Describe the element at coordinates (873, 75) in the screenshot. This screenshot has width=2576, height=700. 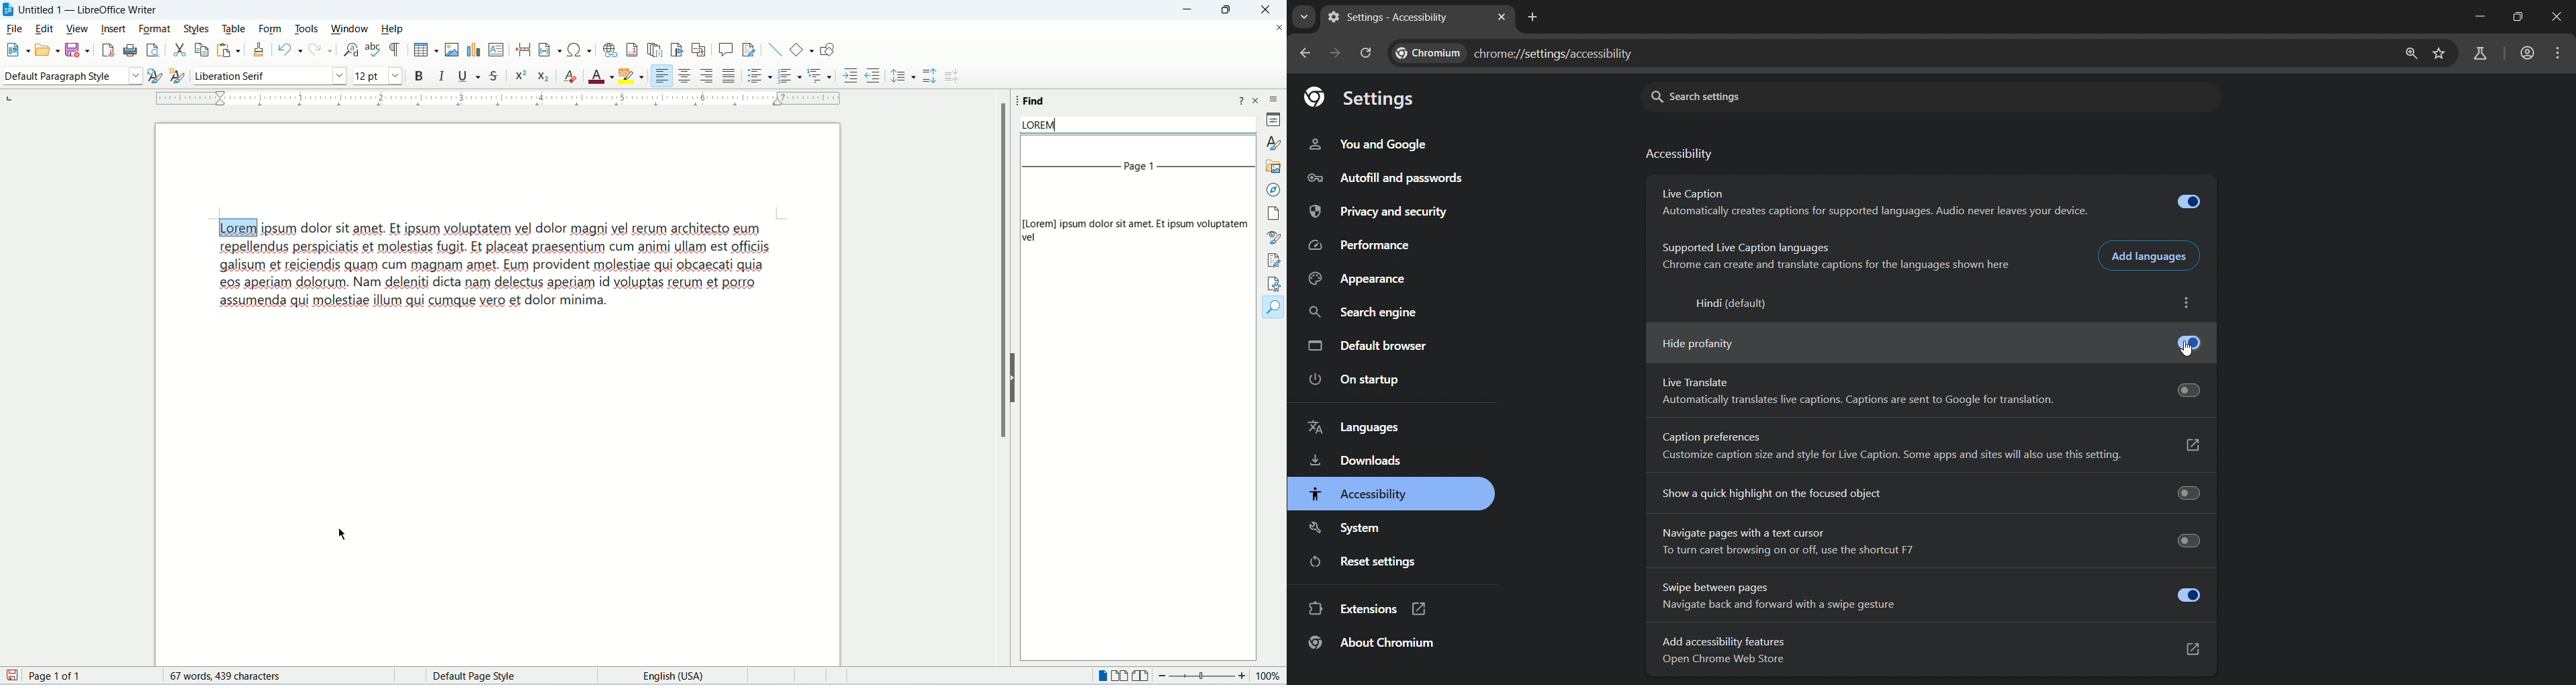
I see `decrease indent` at that location.